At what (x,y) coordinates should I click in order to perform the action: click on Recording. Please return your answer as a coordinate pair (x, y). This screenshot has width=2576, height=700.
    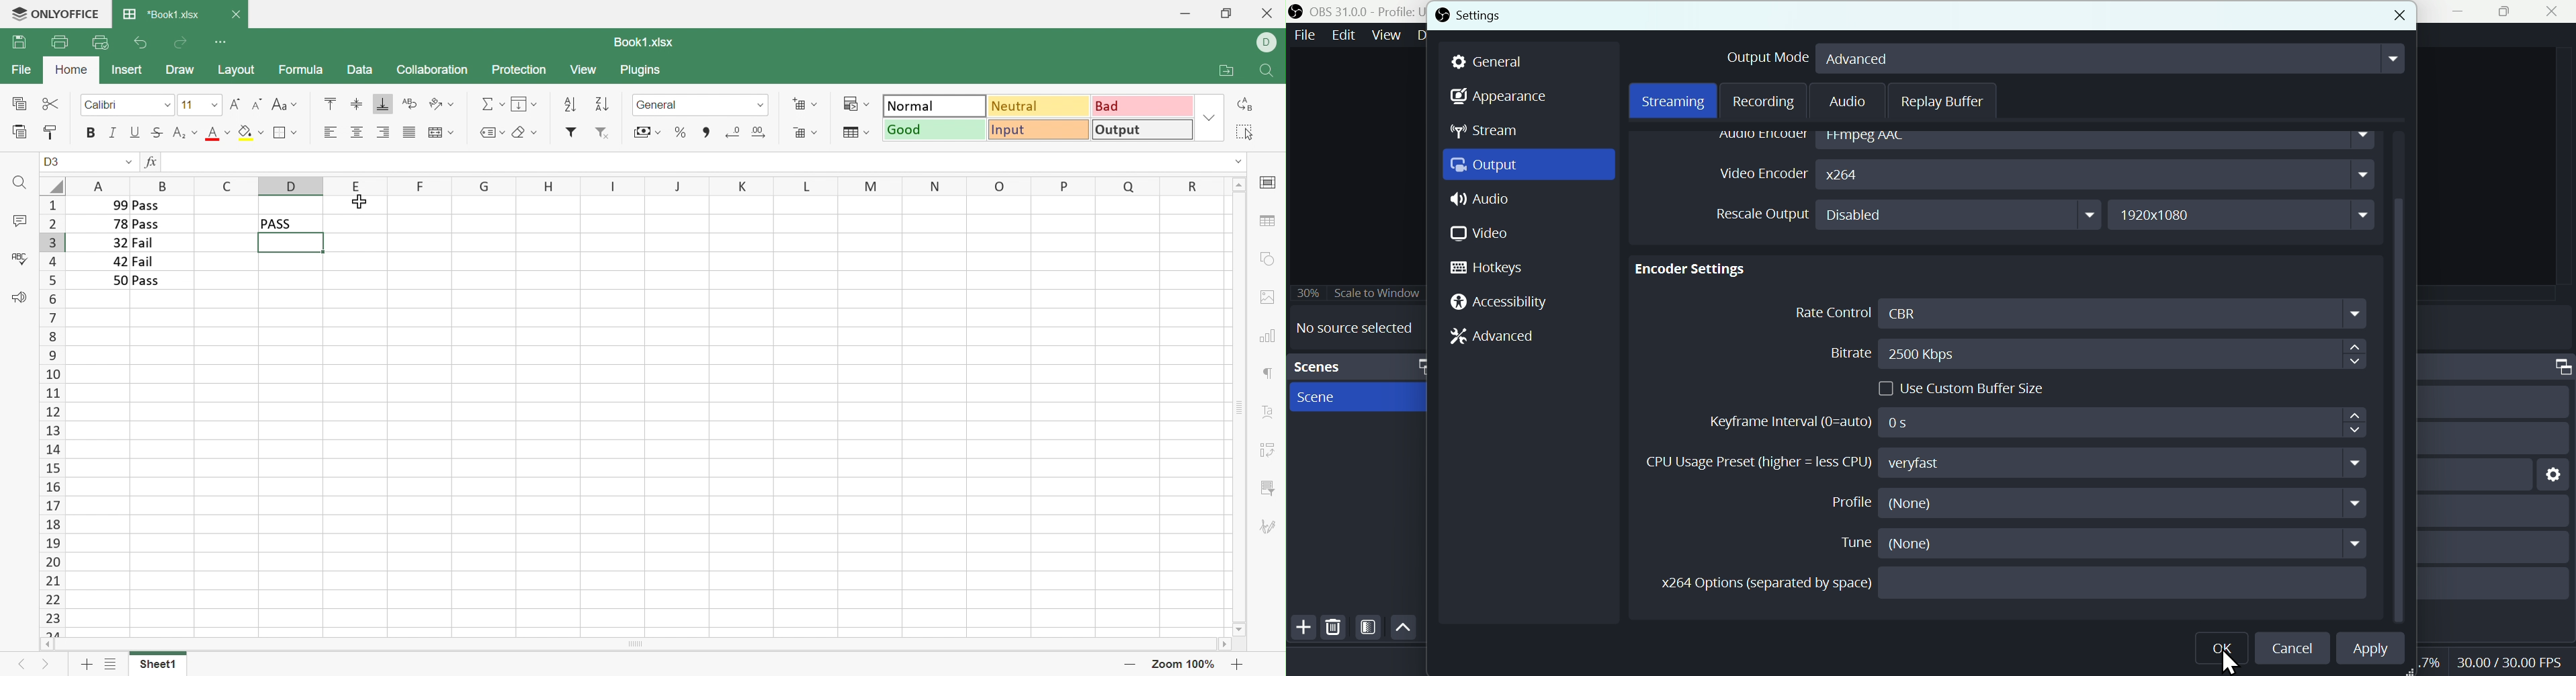
    Looking at the image, I should click on (1765, 101).